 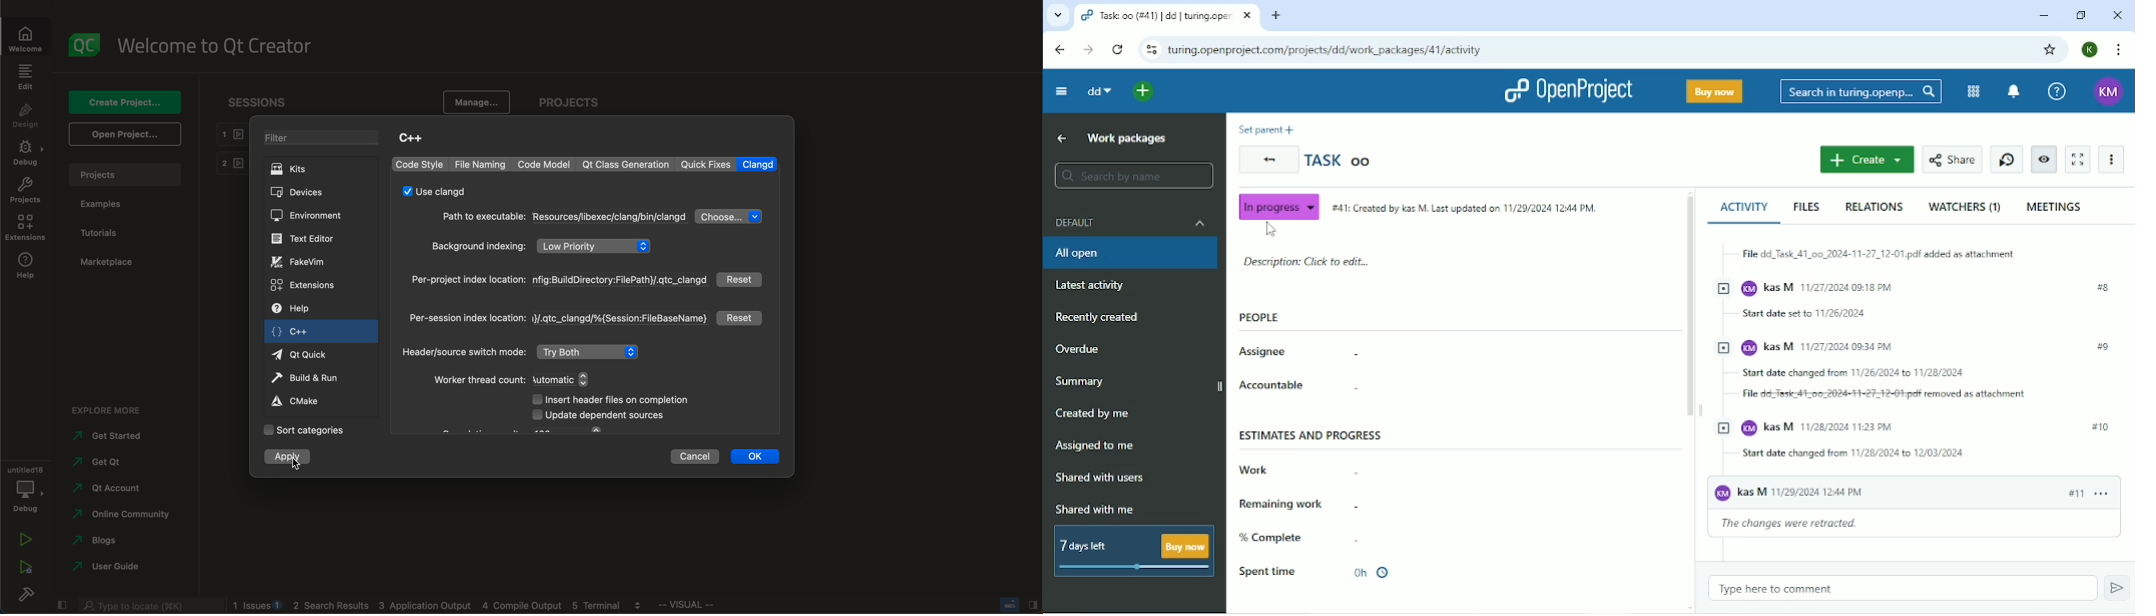 I want to click on In progress, so click(x=1279, y=205).